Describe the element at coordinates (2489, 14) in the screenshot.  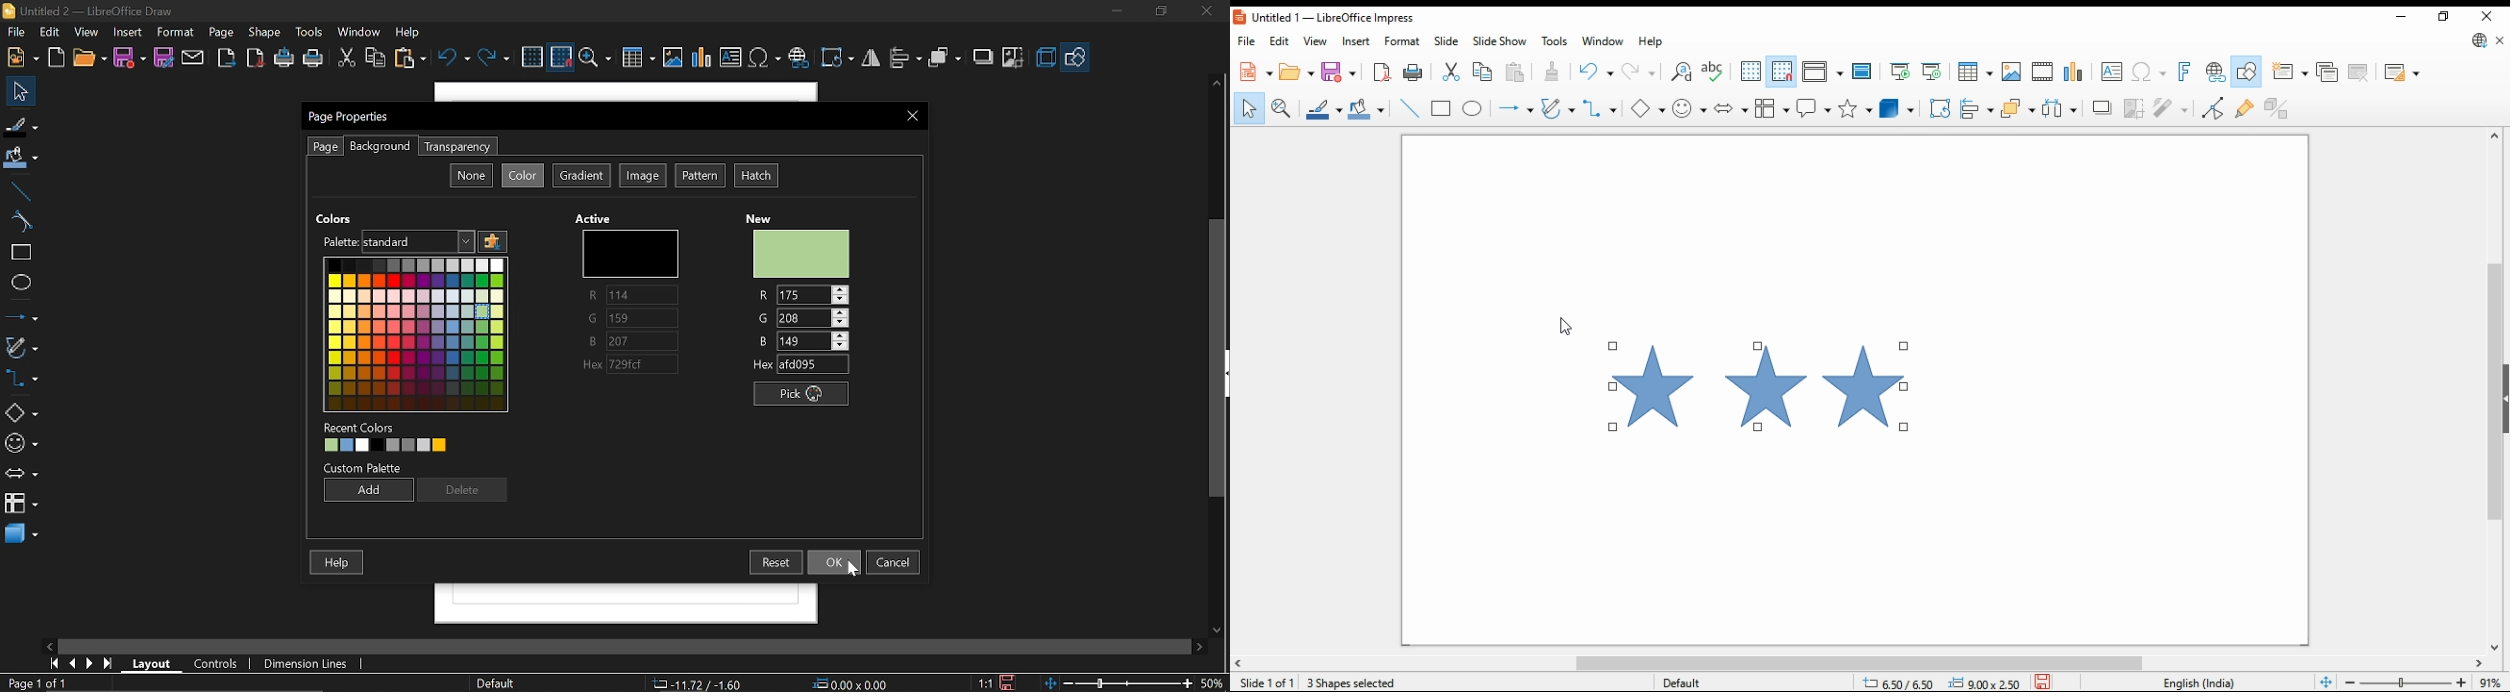
I see `close window` at that location.